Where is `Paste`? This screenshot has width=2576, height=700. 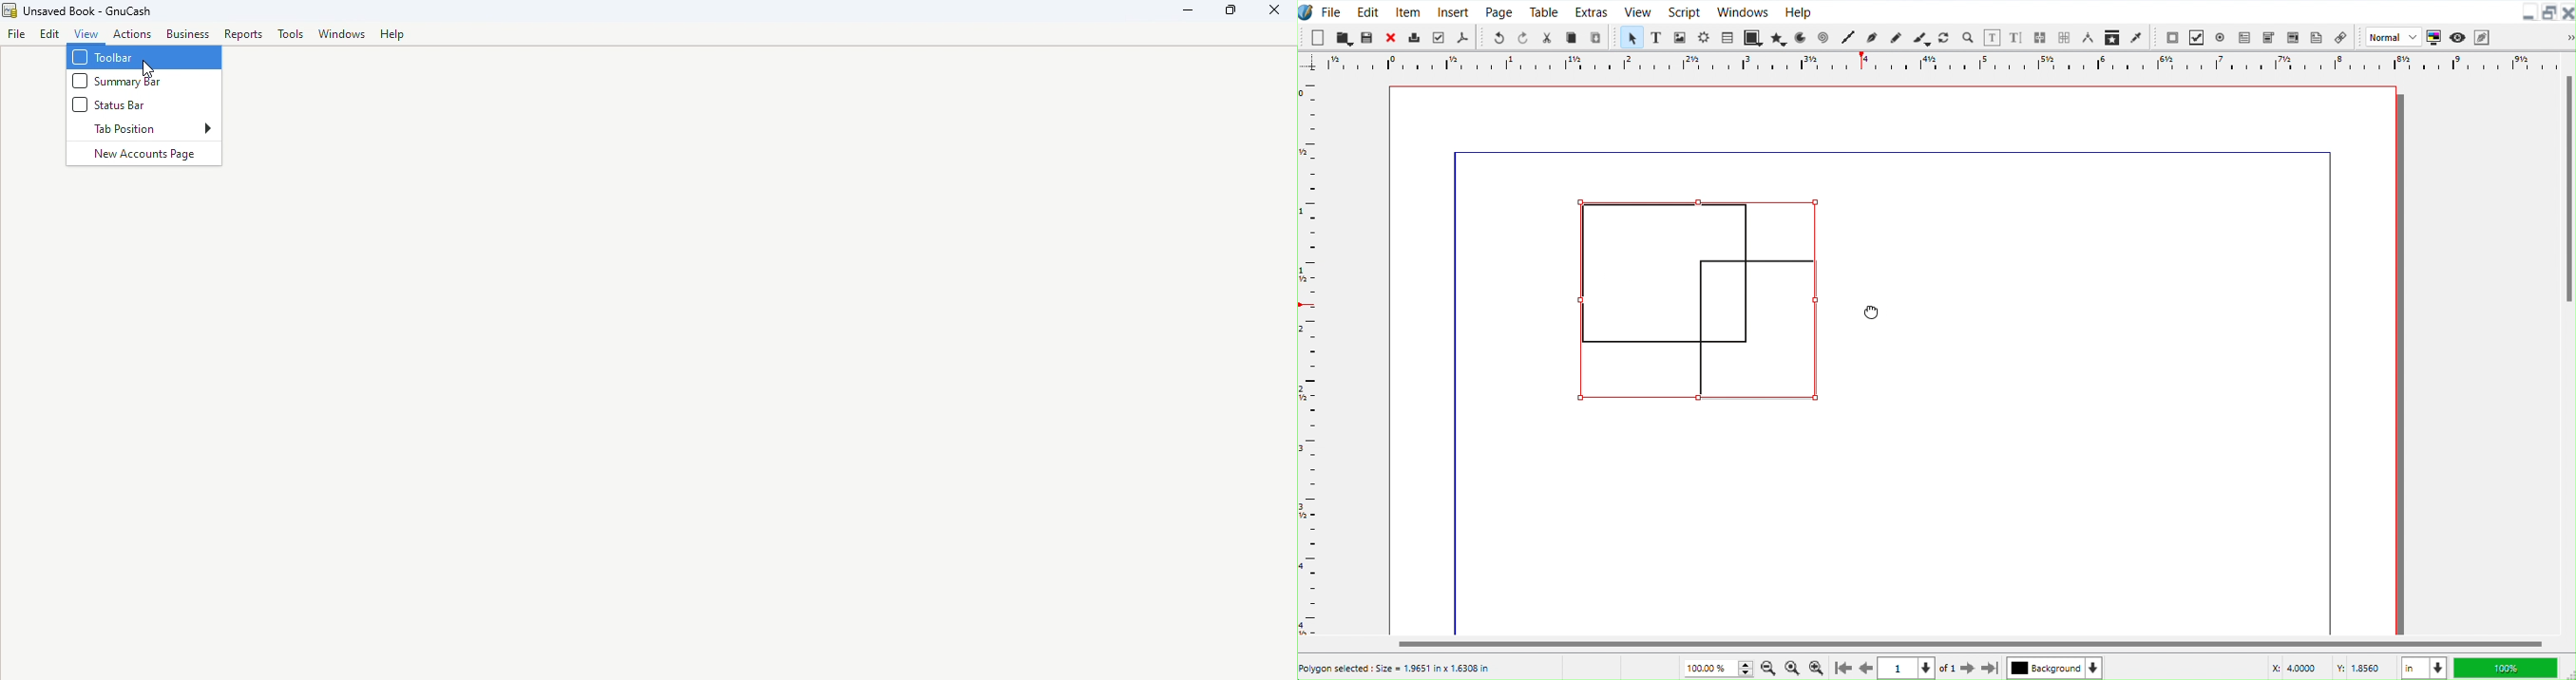 Paste is located at coordinates (1597, 37).